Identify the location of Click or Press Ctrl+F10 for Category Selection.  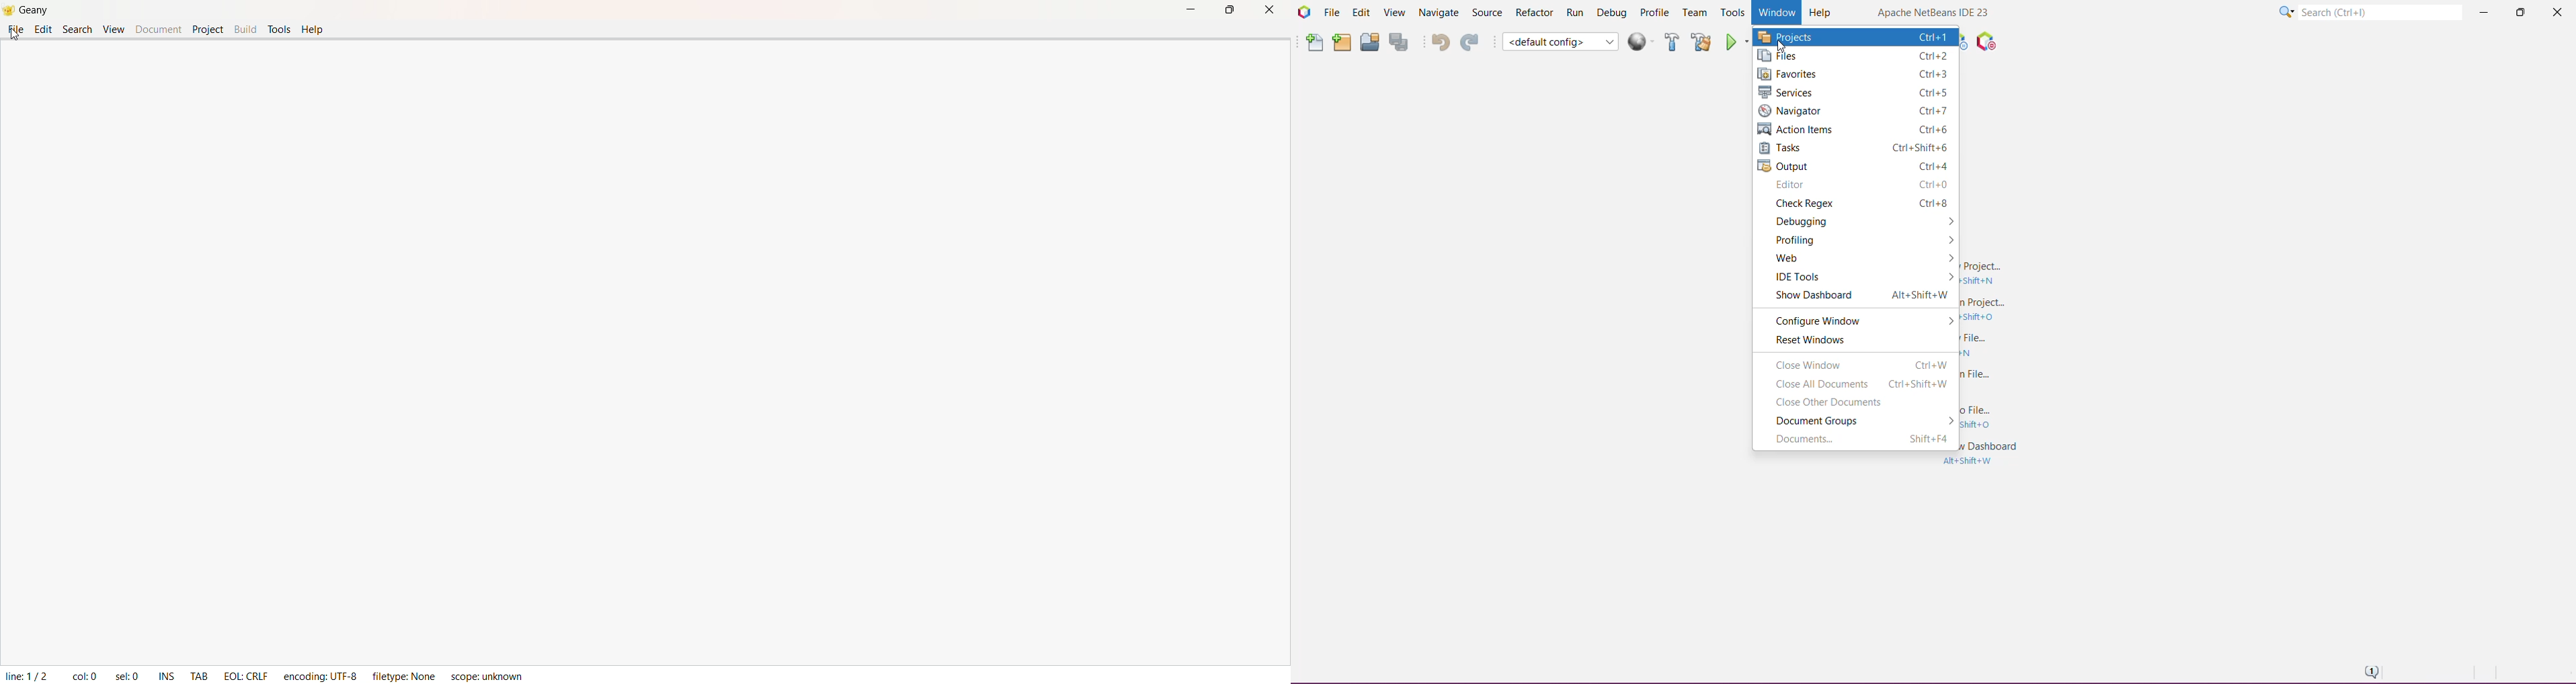
(2286, 13).